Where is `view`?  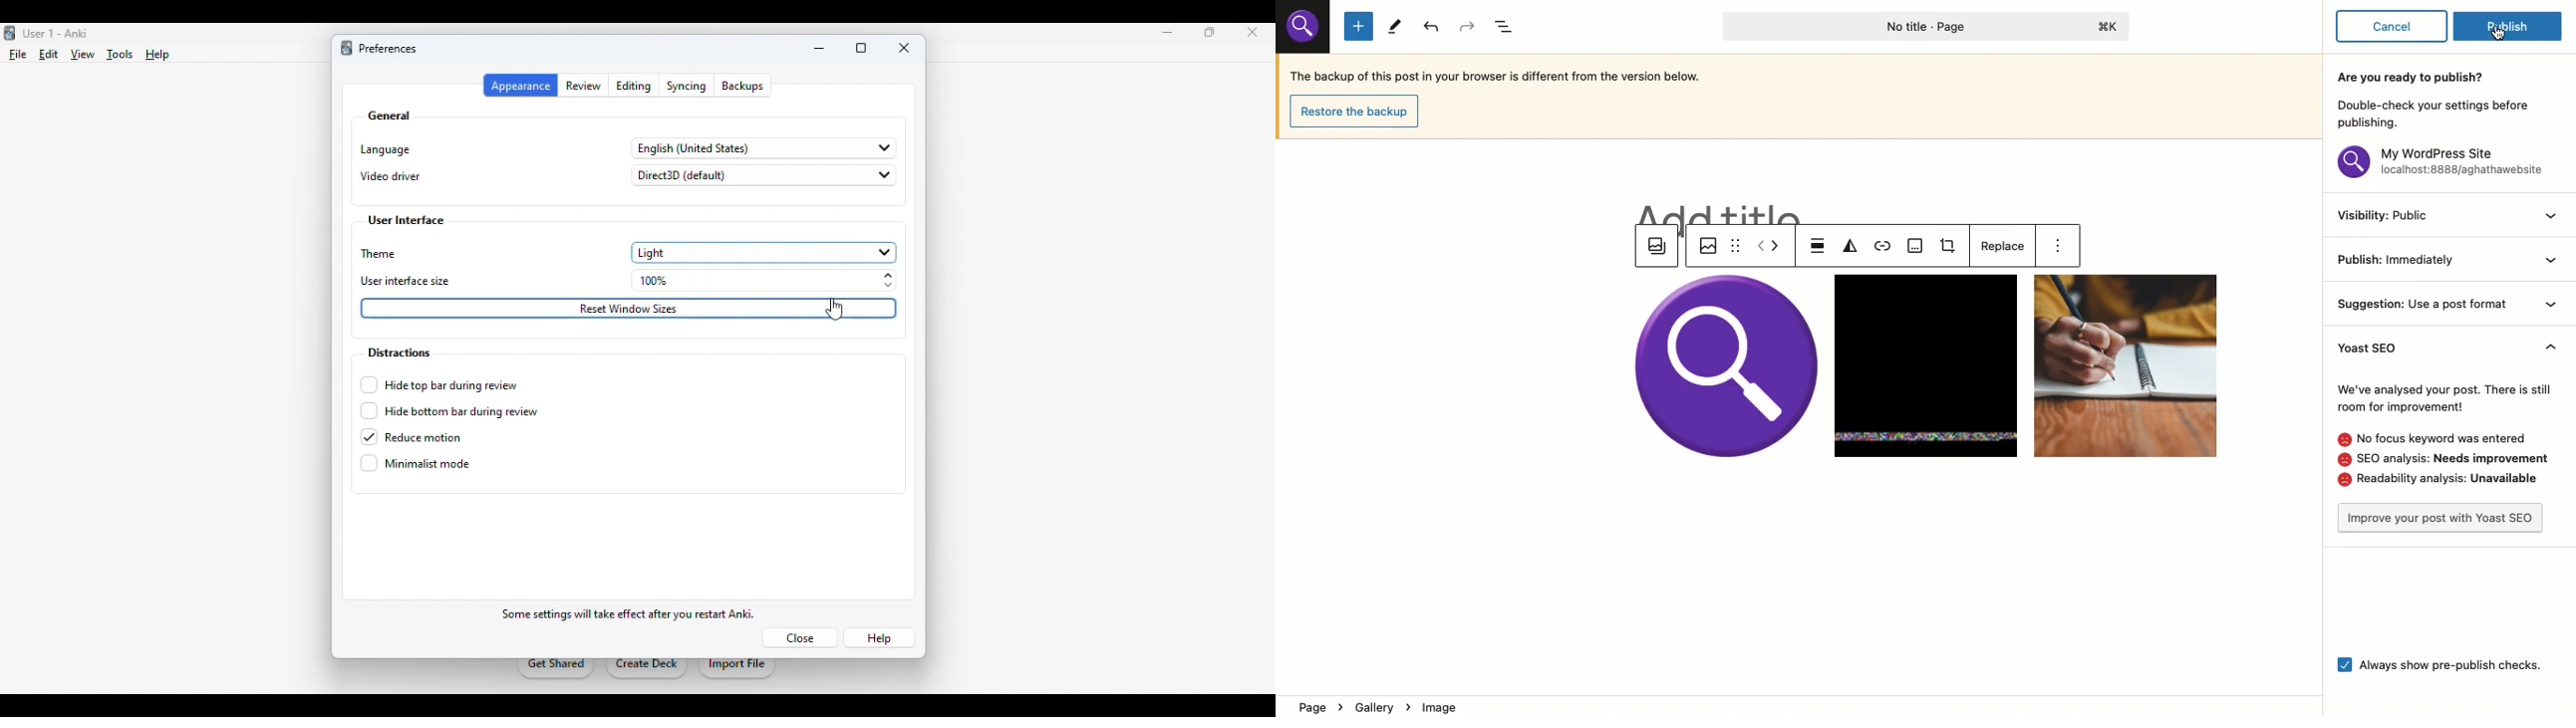
view is located at coordinates (82, 56).